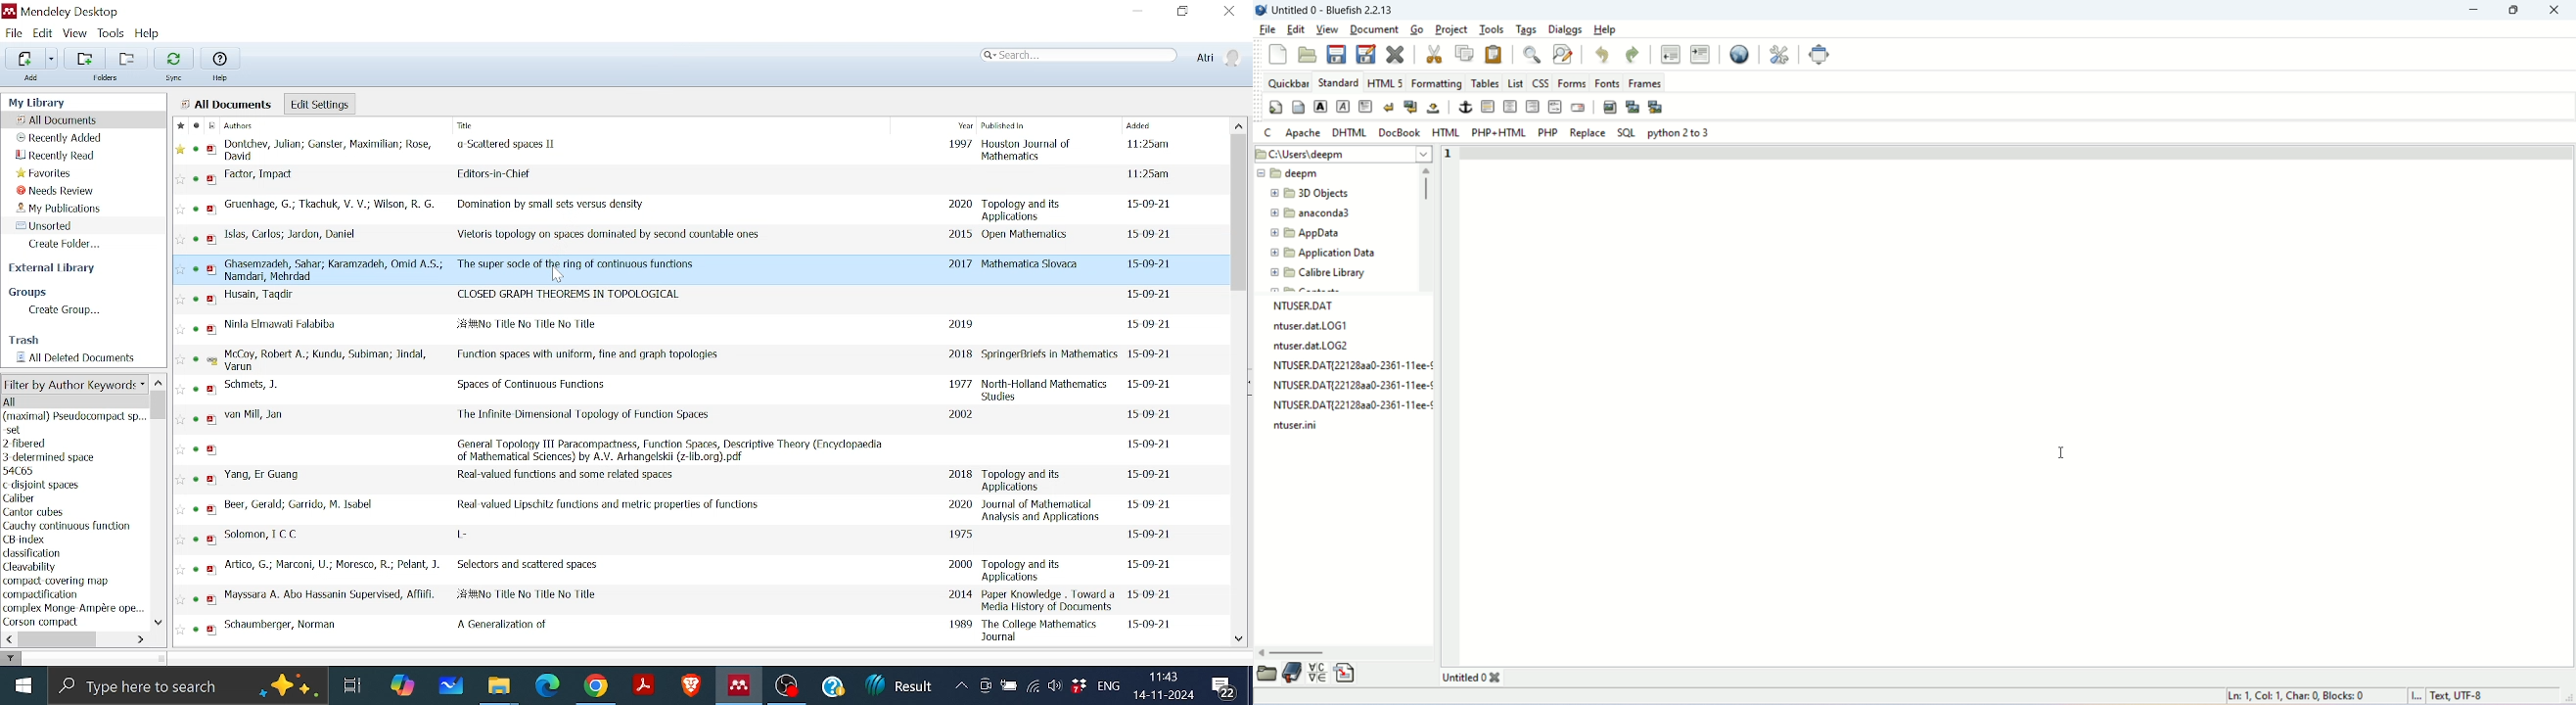 This screenshot has height=728, width=2576. What do you see at coordinates (690, 269) in the screenshot?
I see `The super socle of the ring of continuous functions` at bounding box center [690, 269].